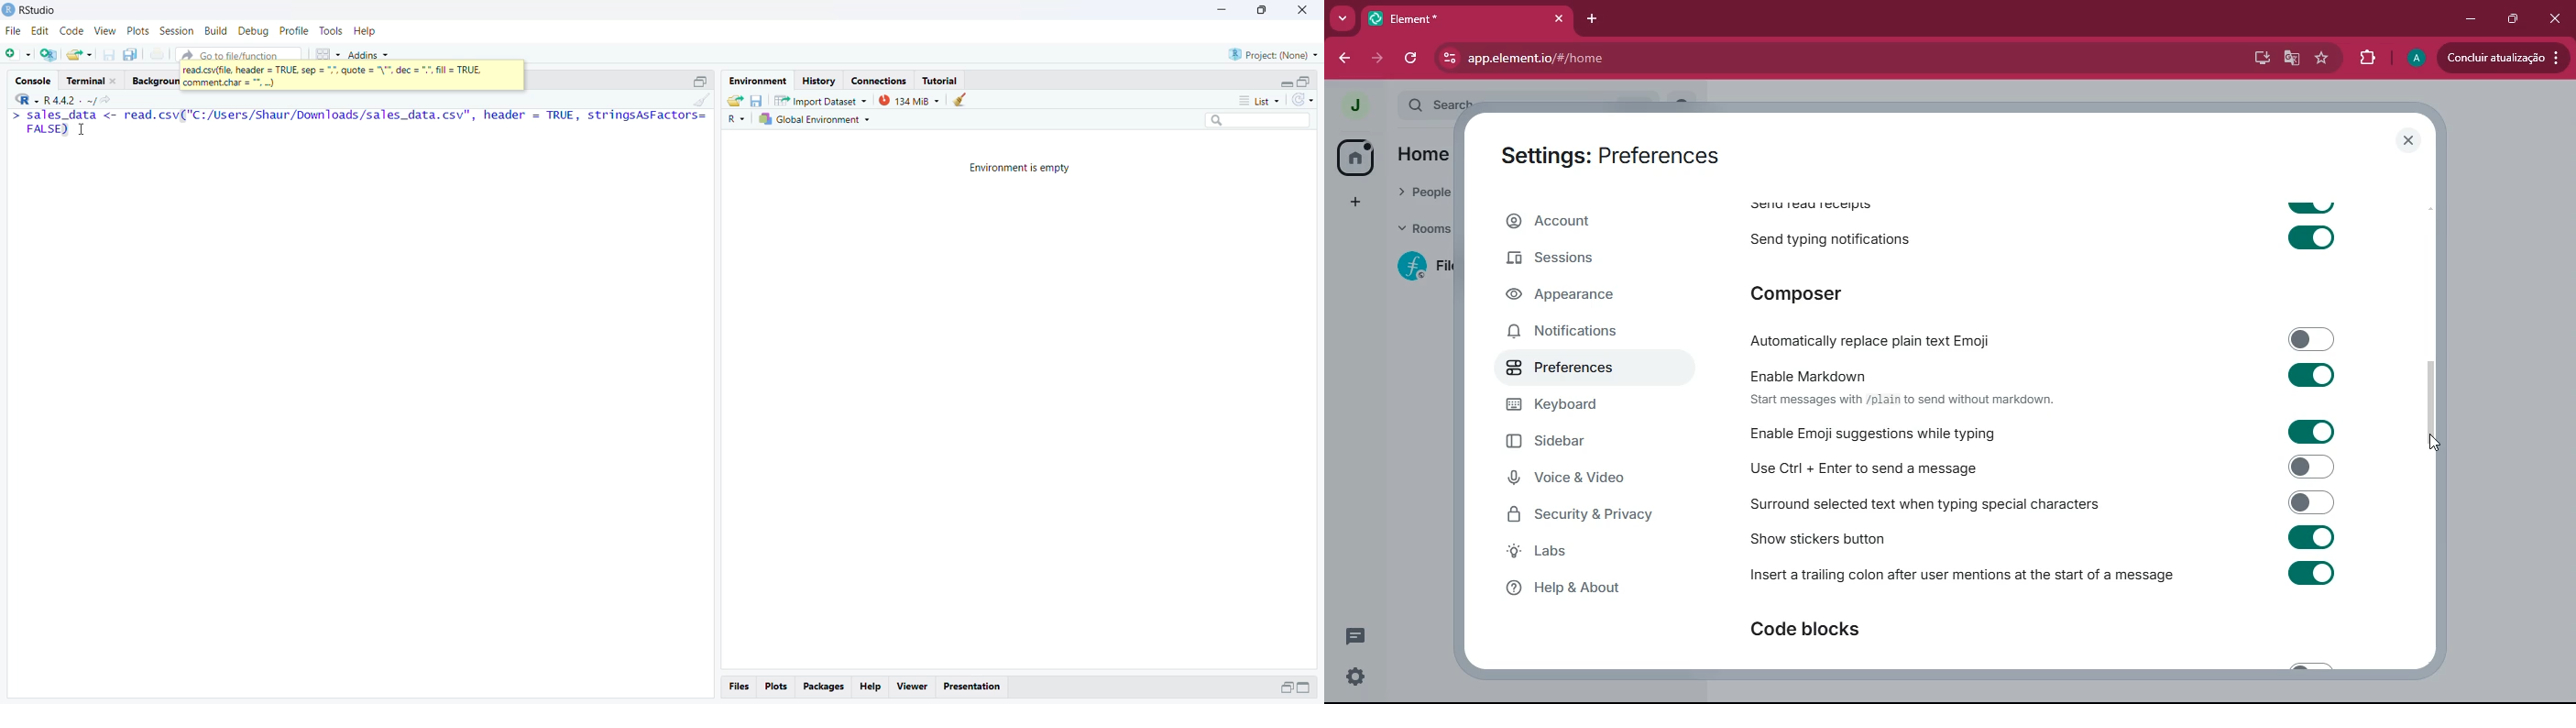  I want to click on favourite, so click(2320, 58).